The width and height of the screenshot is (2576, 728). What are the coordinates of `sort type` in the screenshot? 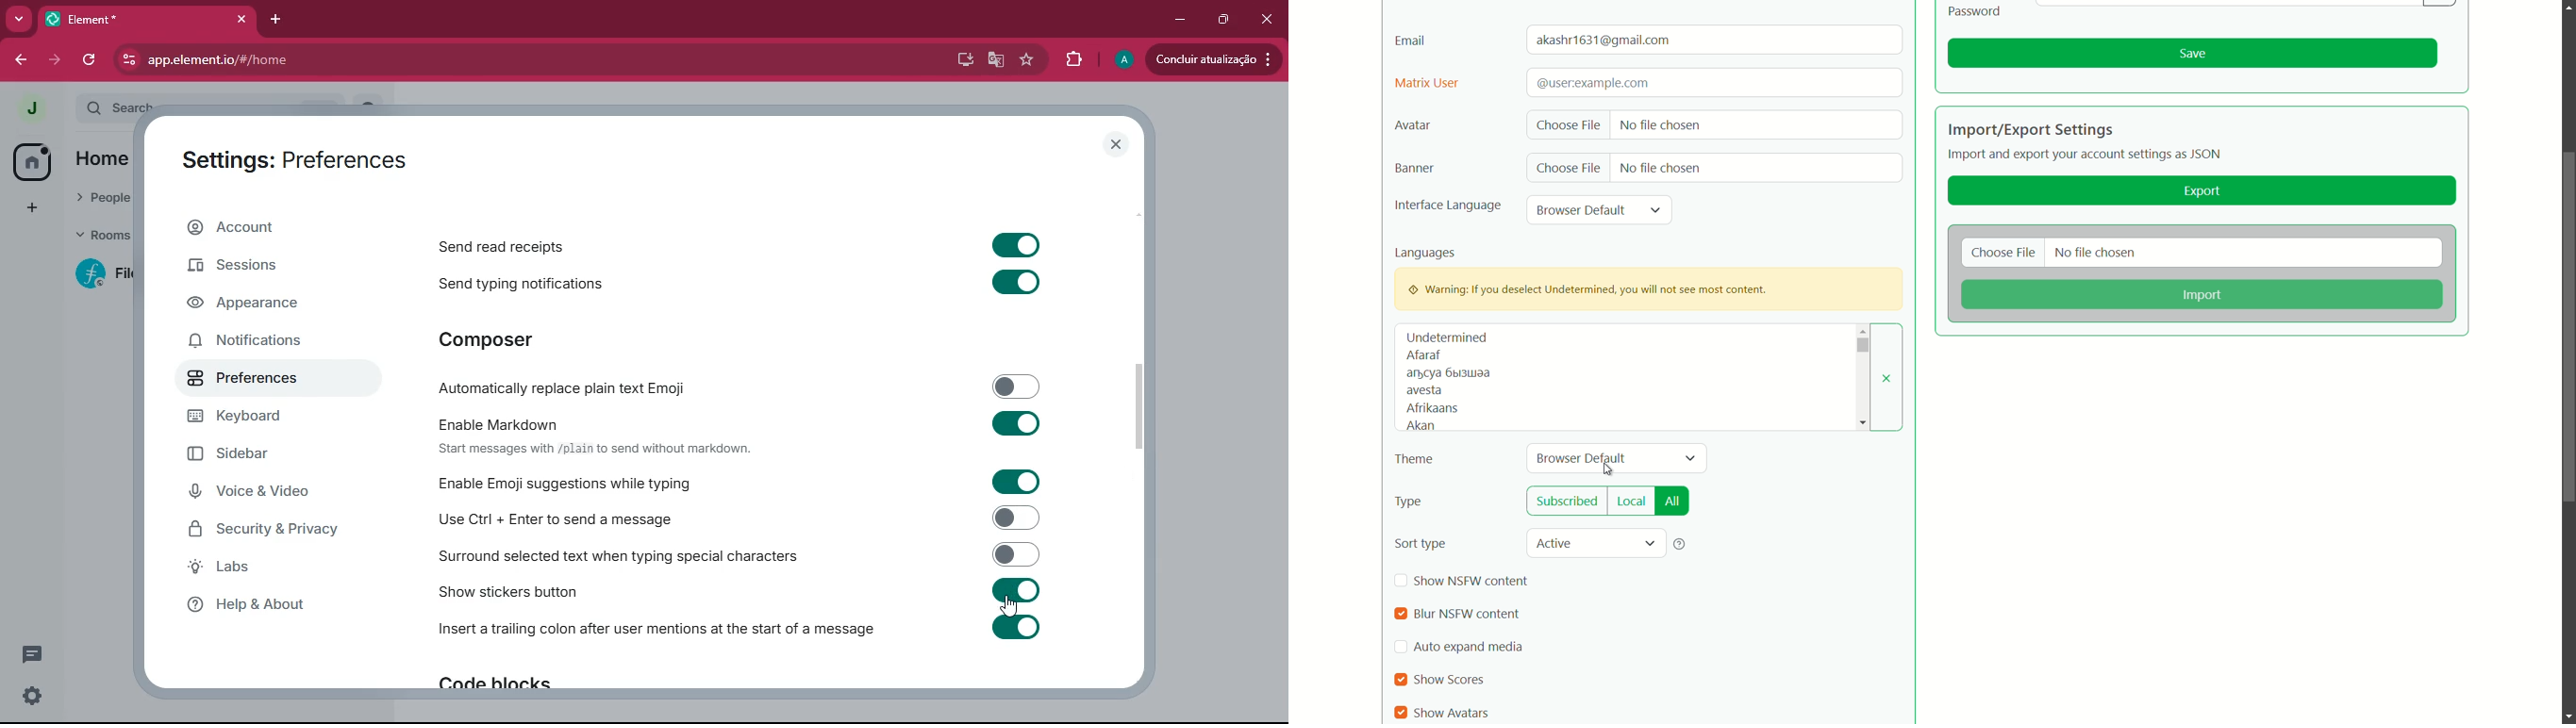 It's located at (1421, 544).